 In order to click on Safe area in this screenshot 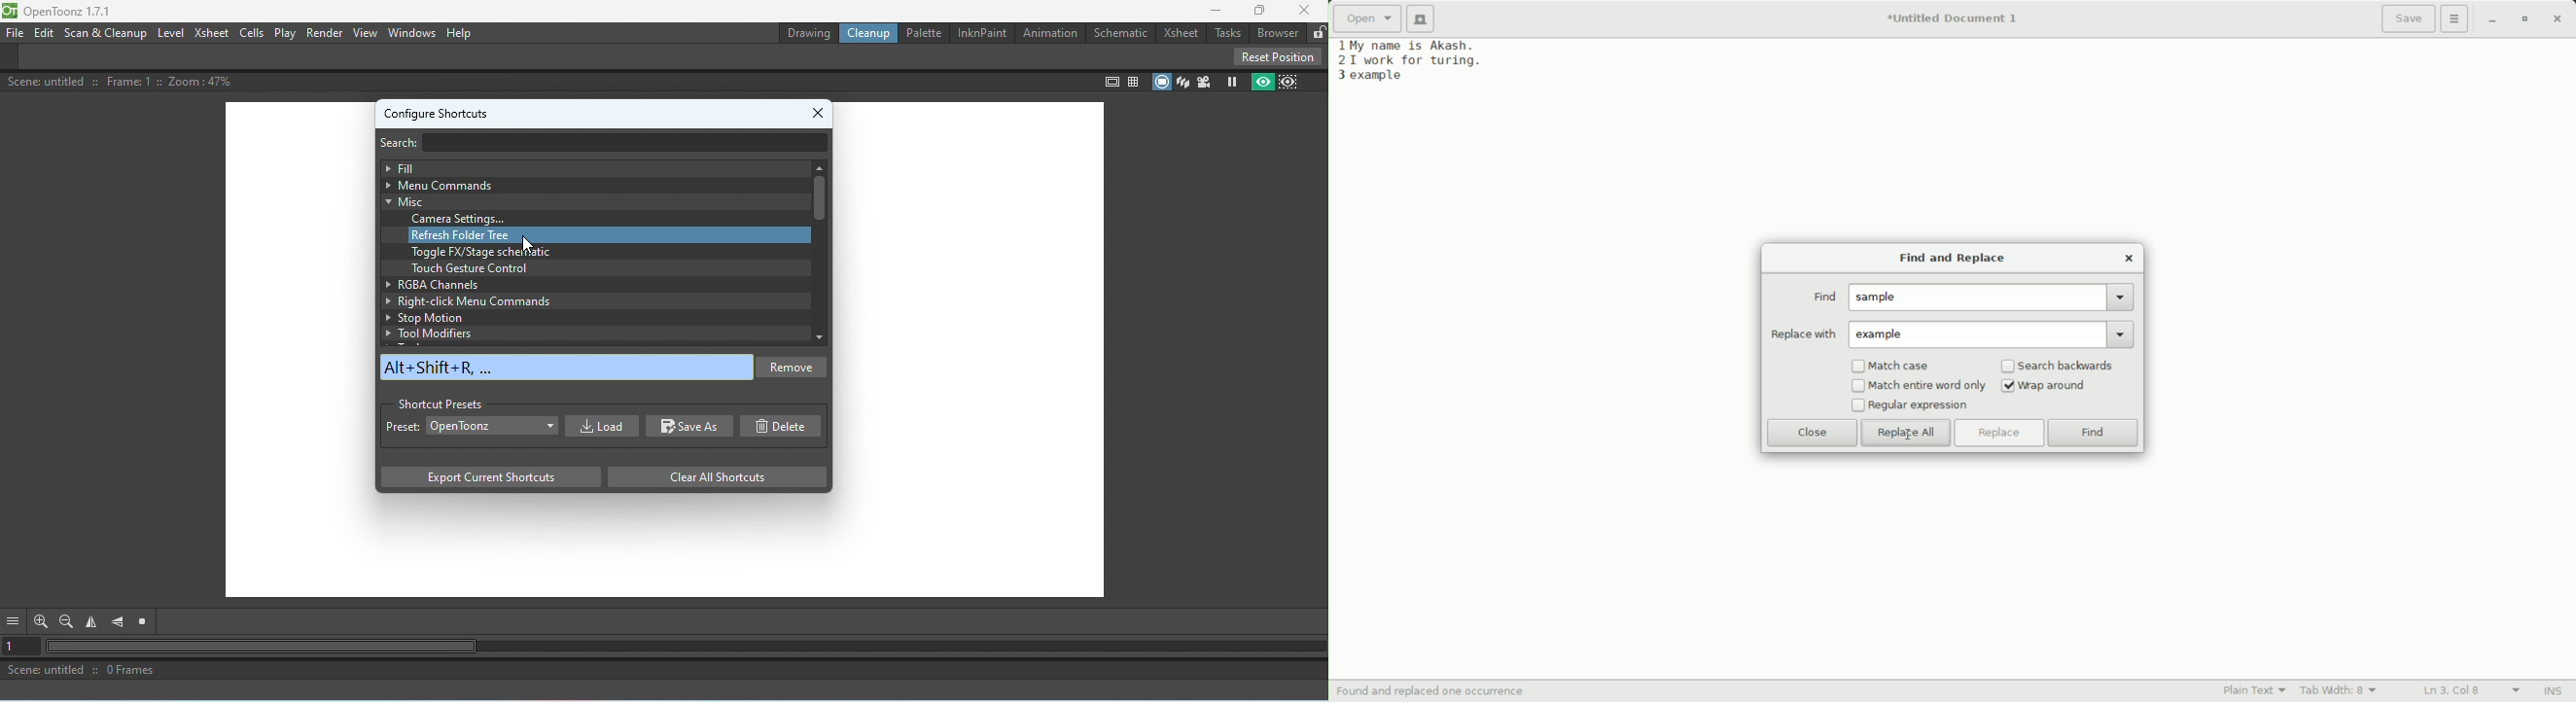, I will do `click(1110, 83)`.